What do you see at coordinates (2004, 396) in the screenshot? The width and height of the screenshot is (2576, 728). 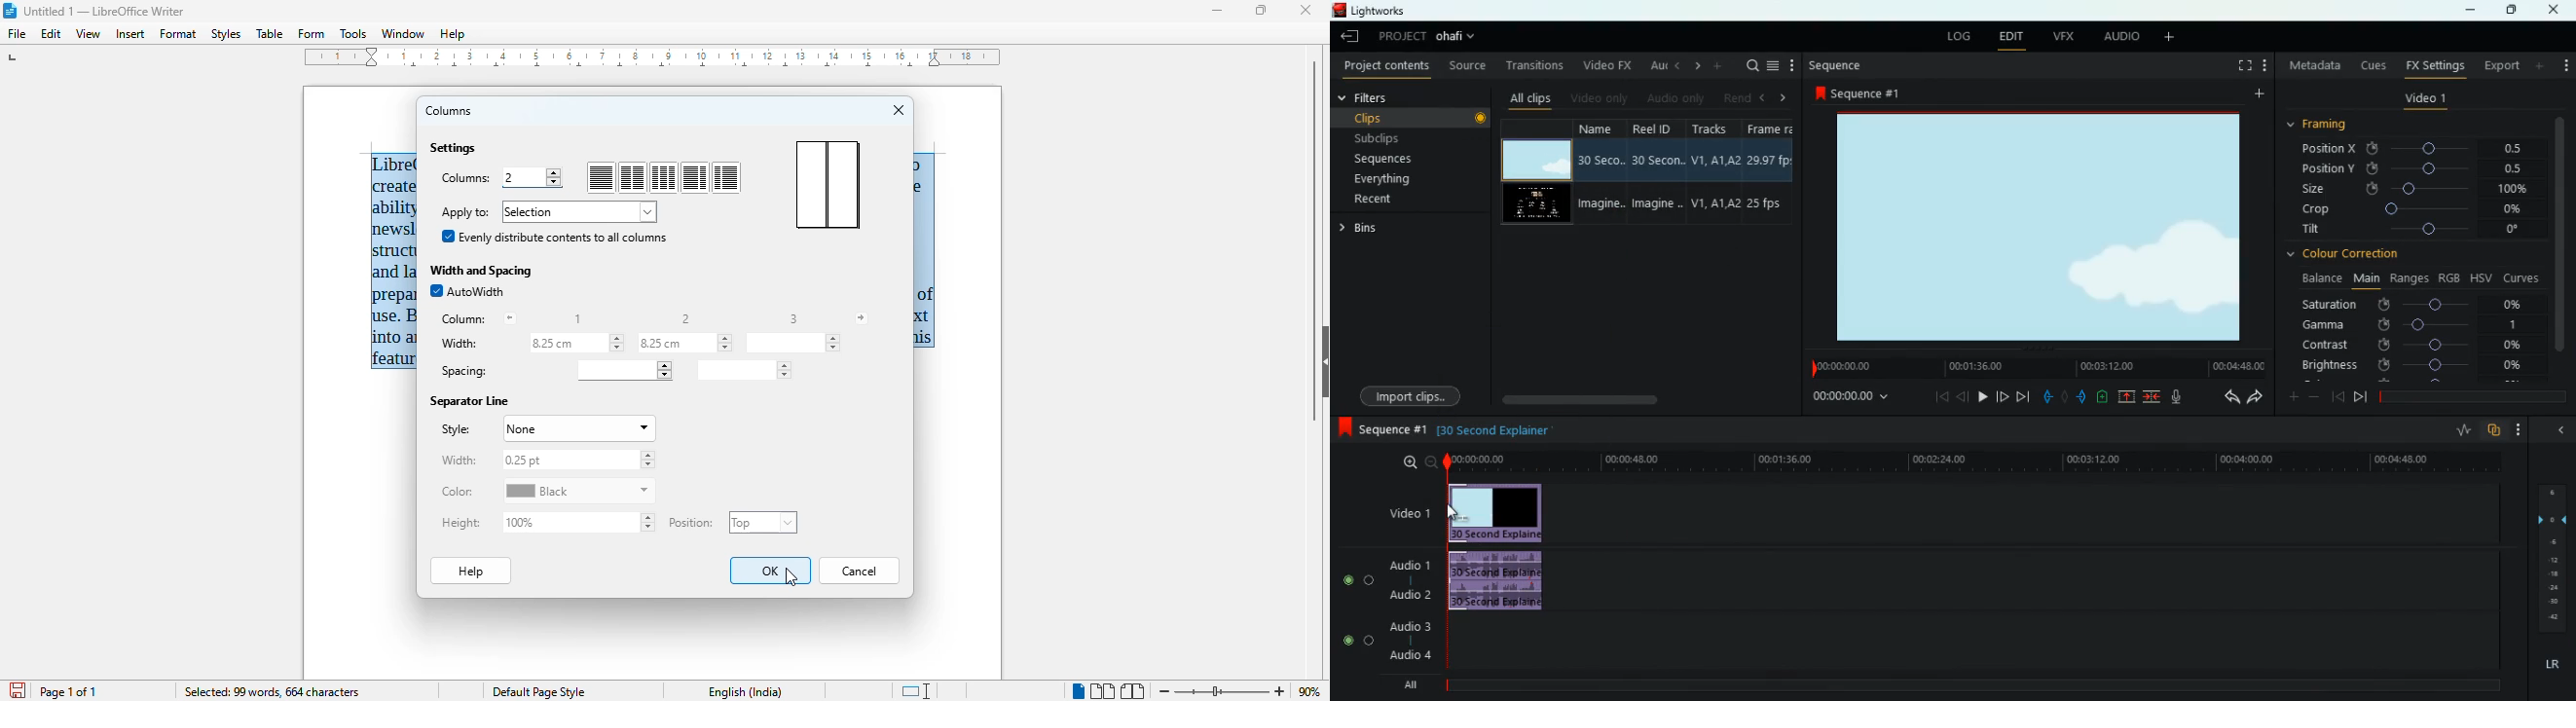 I see `front` at bounding box center [2004, 396].